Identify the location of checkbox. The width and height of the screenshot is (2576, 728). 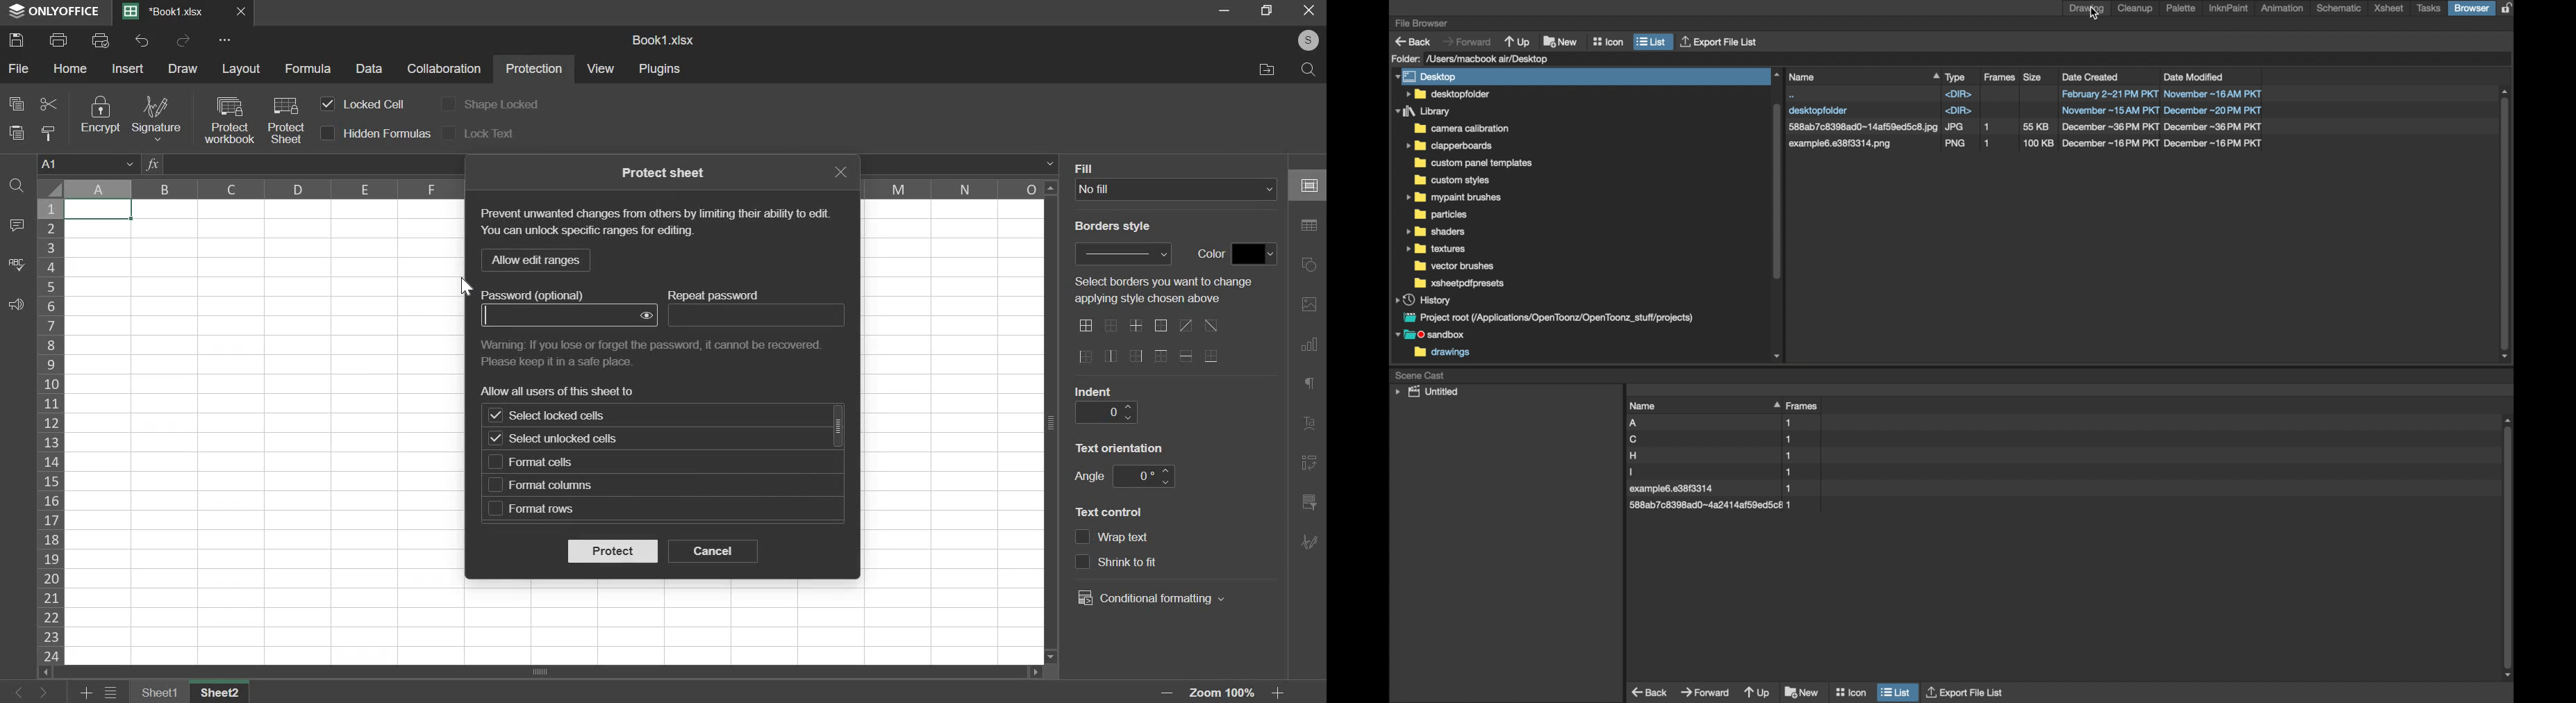
(1083, 538).